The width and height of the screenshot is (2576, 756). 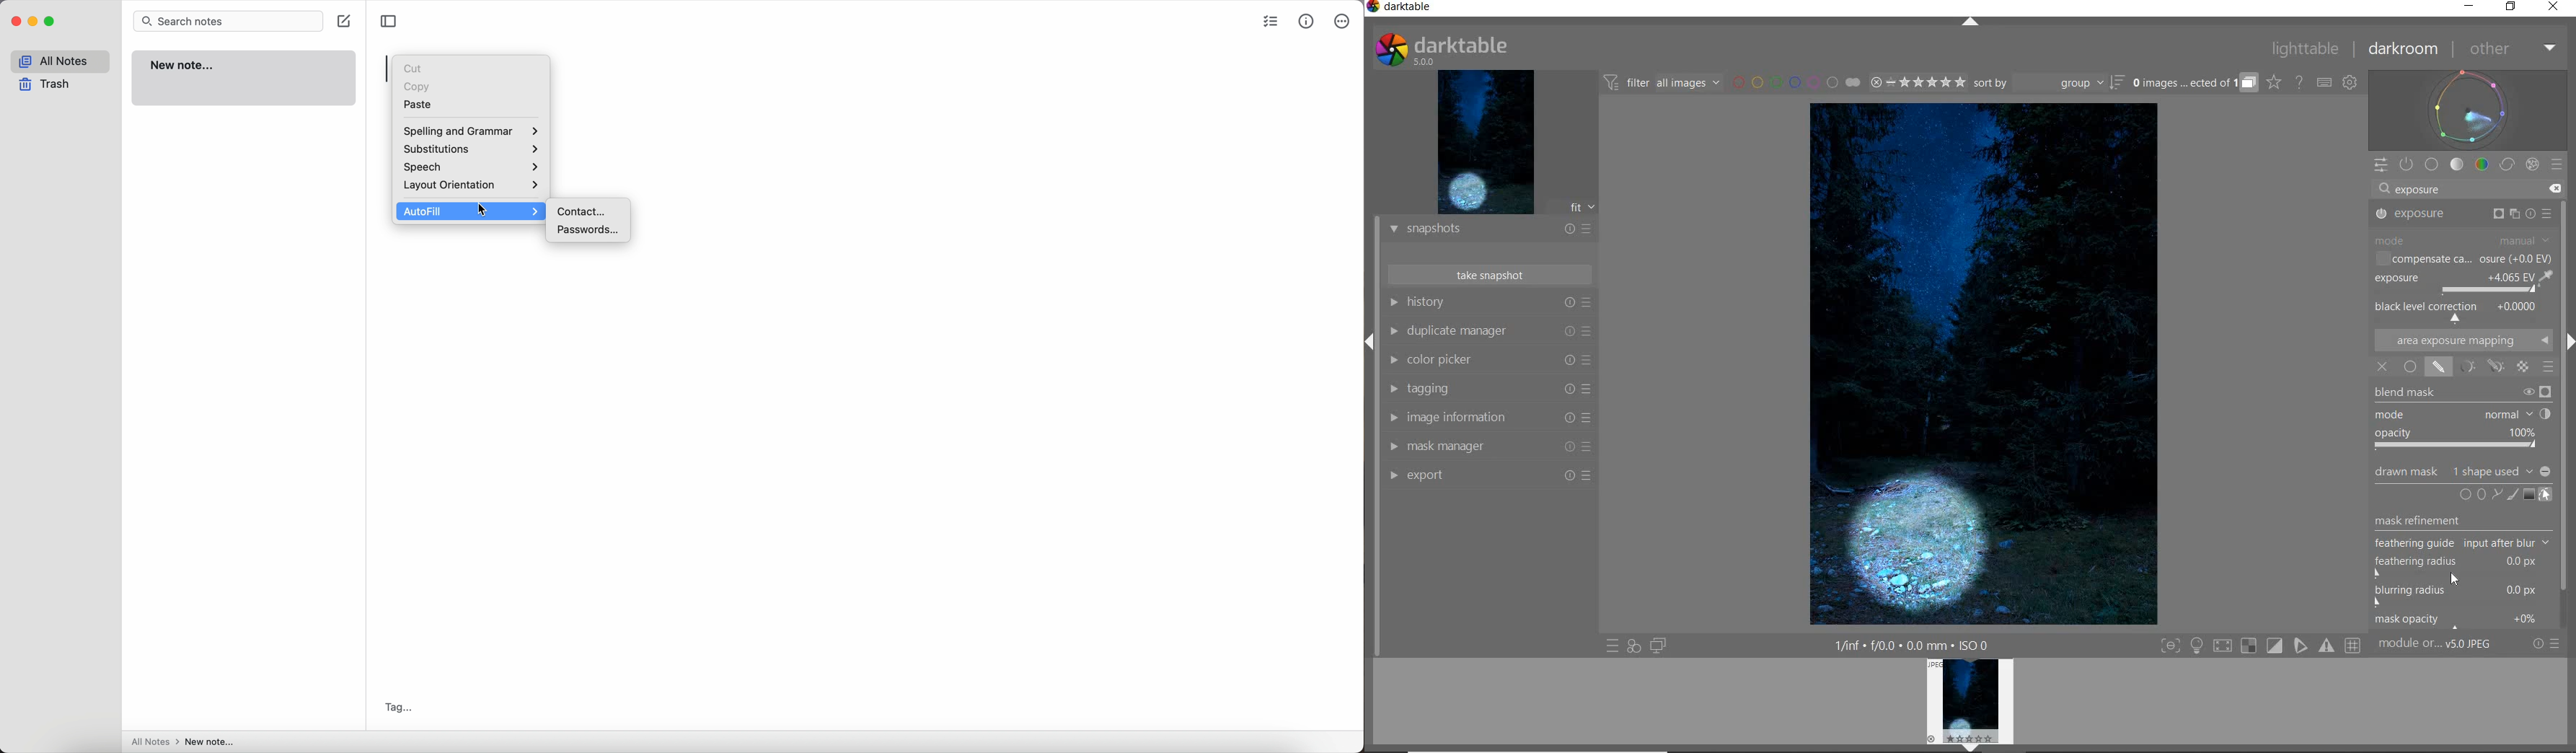 What do you see at coordinates (2466, 213) in the screenshot?
I see `EXPOSURE` at bounding box center [2466, 213].